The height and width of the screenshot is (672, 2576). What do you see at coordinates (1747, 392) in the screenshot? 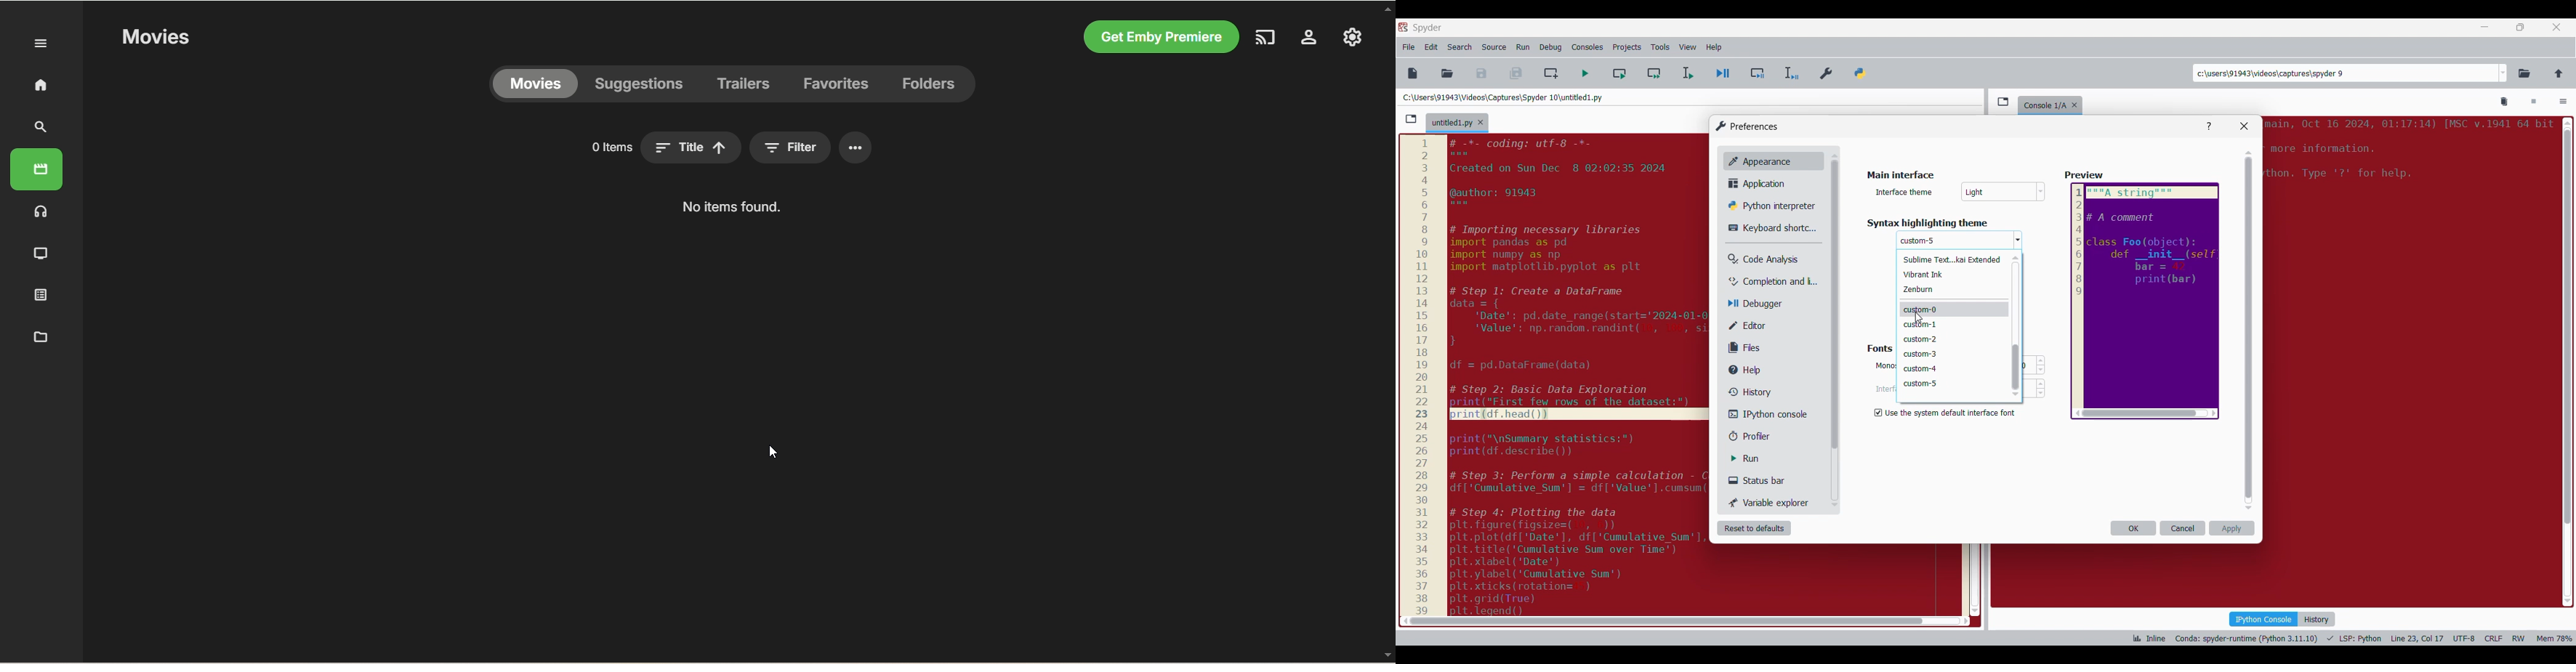
I see `History` at bounding box center [1747, 392].